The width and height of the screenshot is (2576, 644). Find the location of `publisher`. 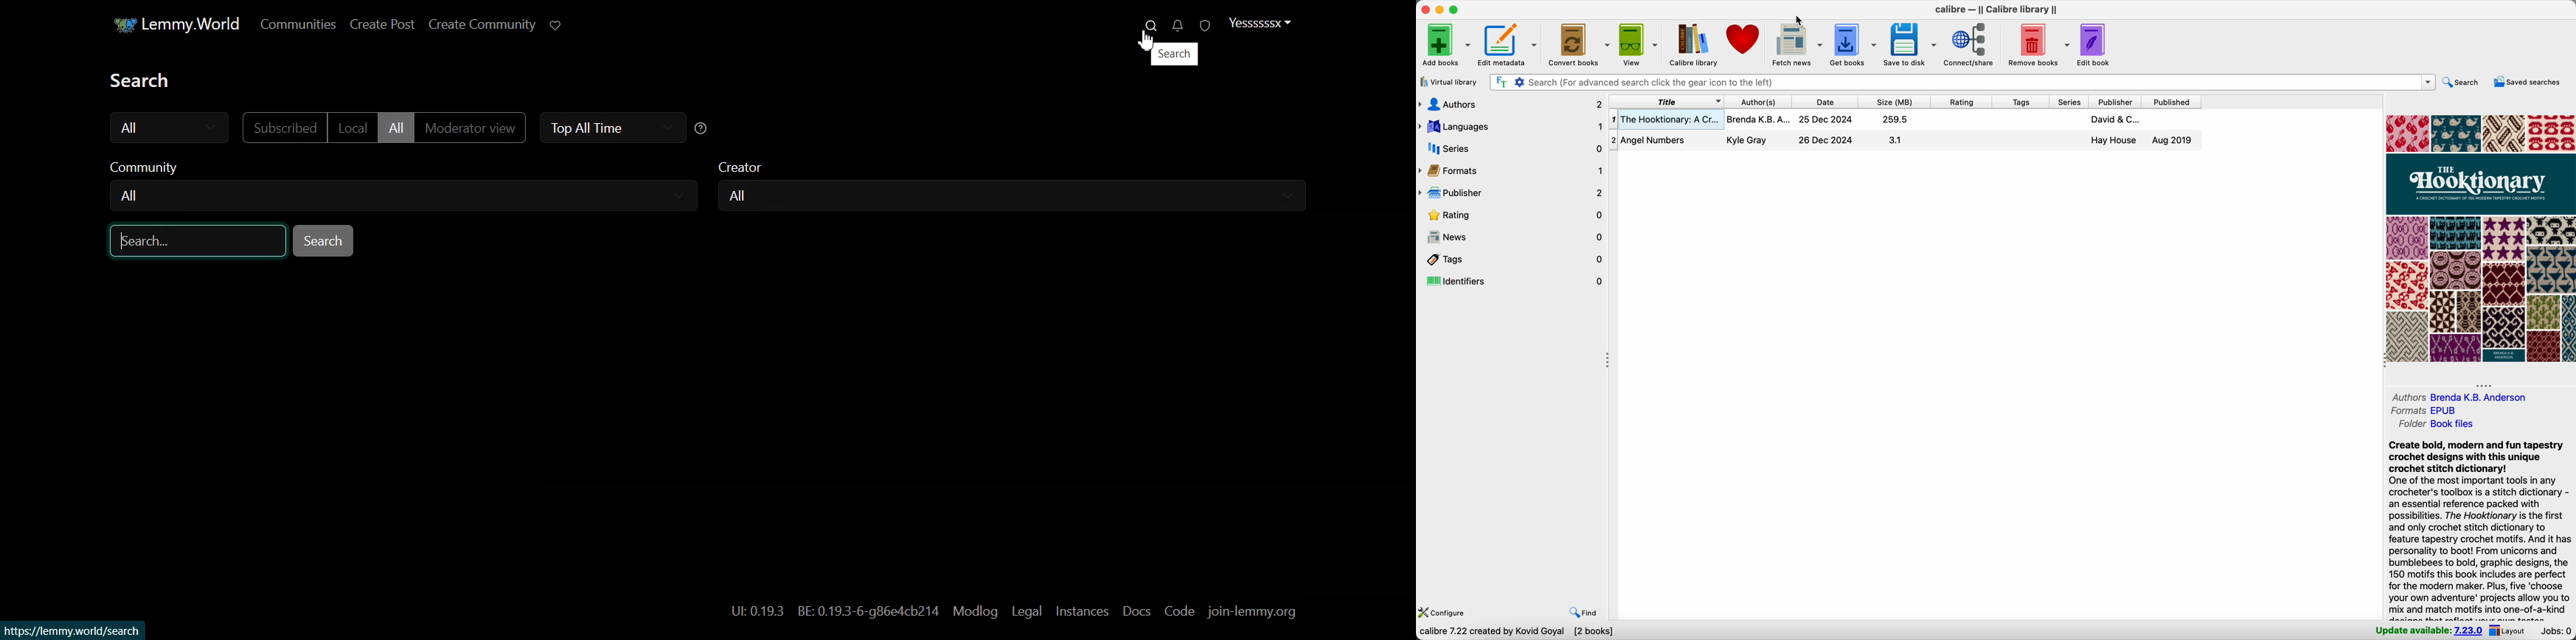

publisher is located at coordinates (2116, 101).